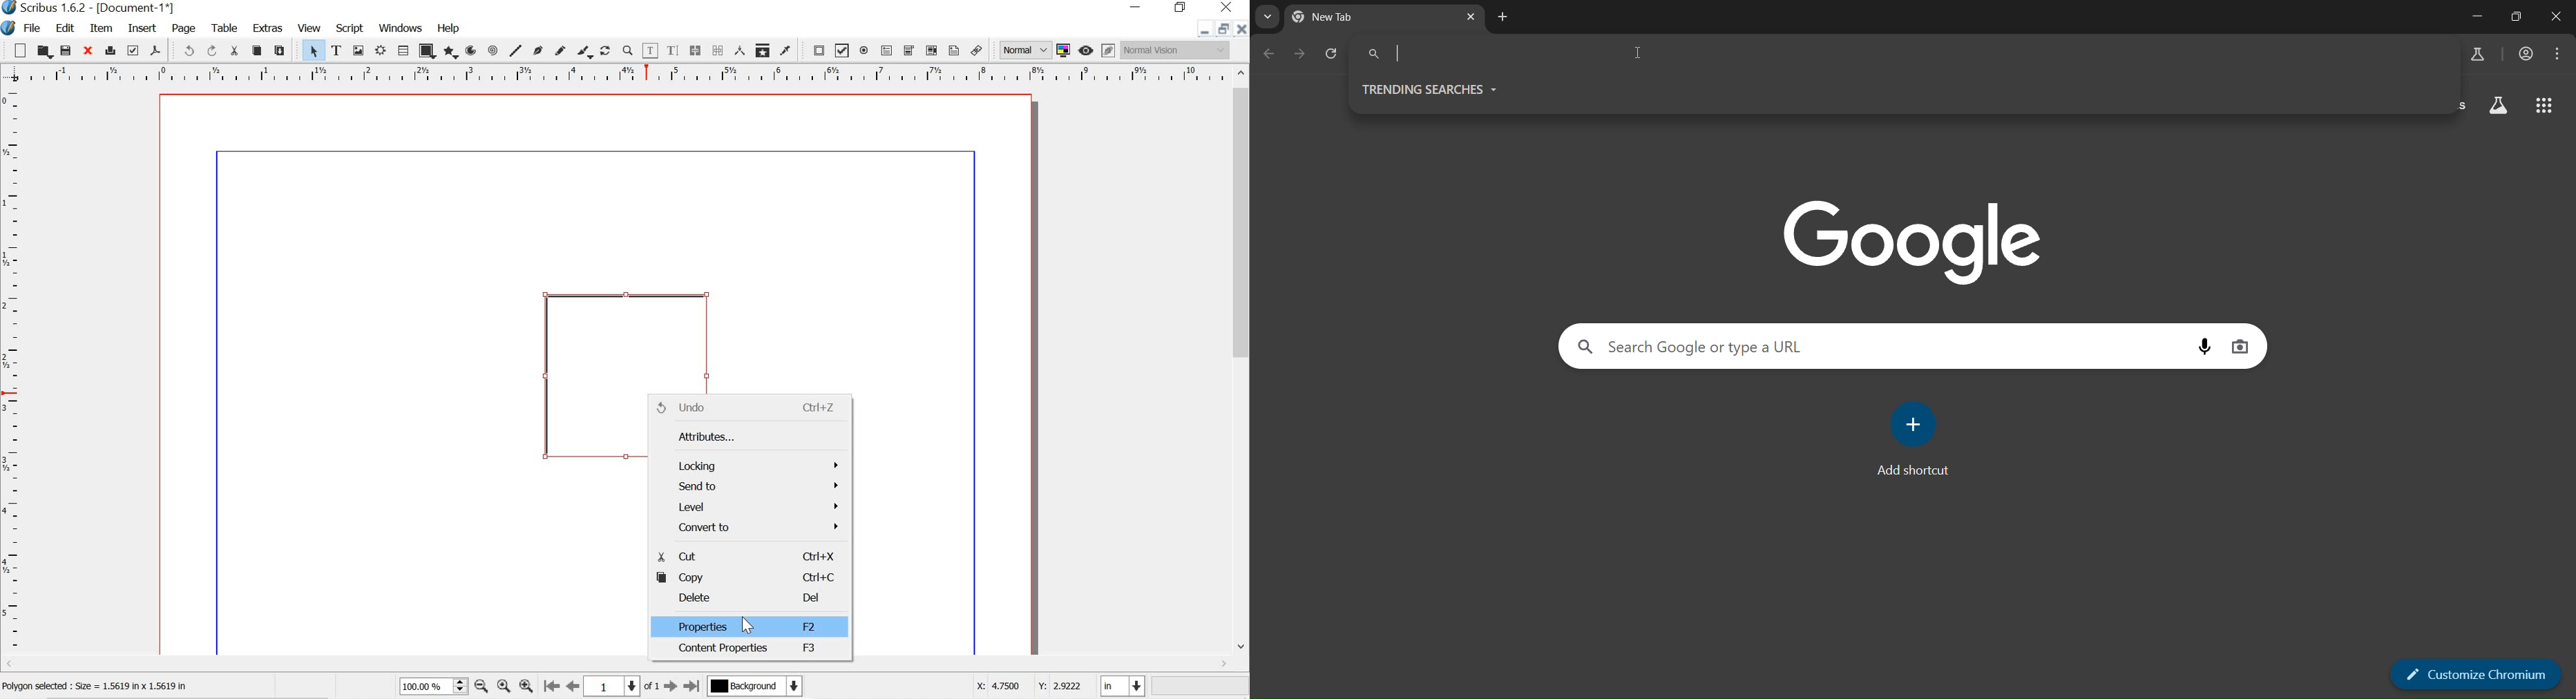  I want to click on print, so click(111, 50).